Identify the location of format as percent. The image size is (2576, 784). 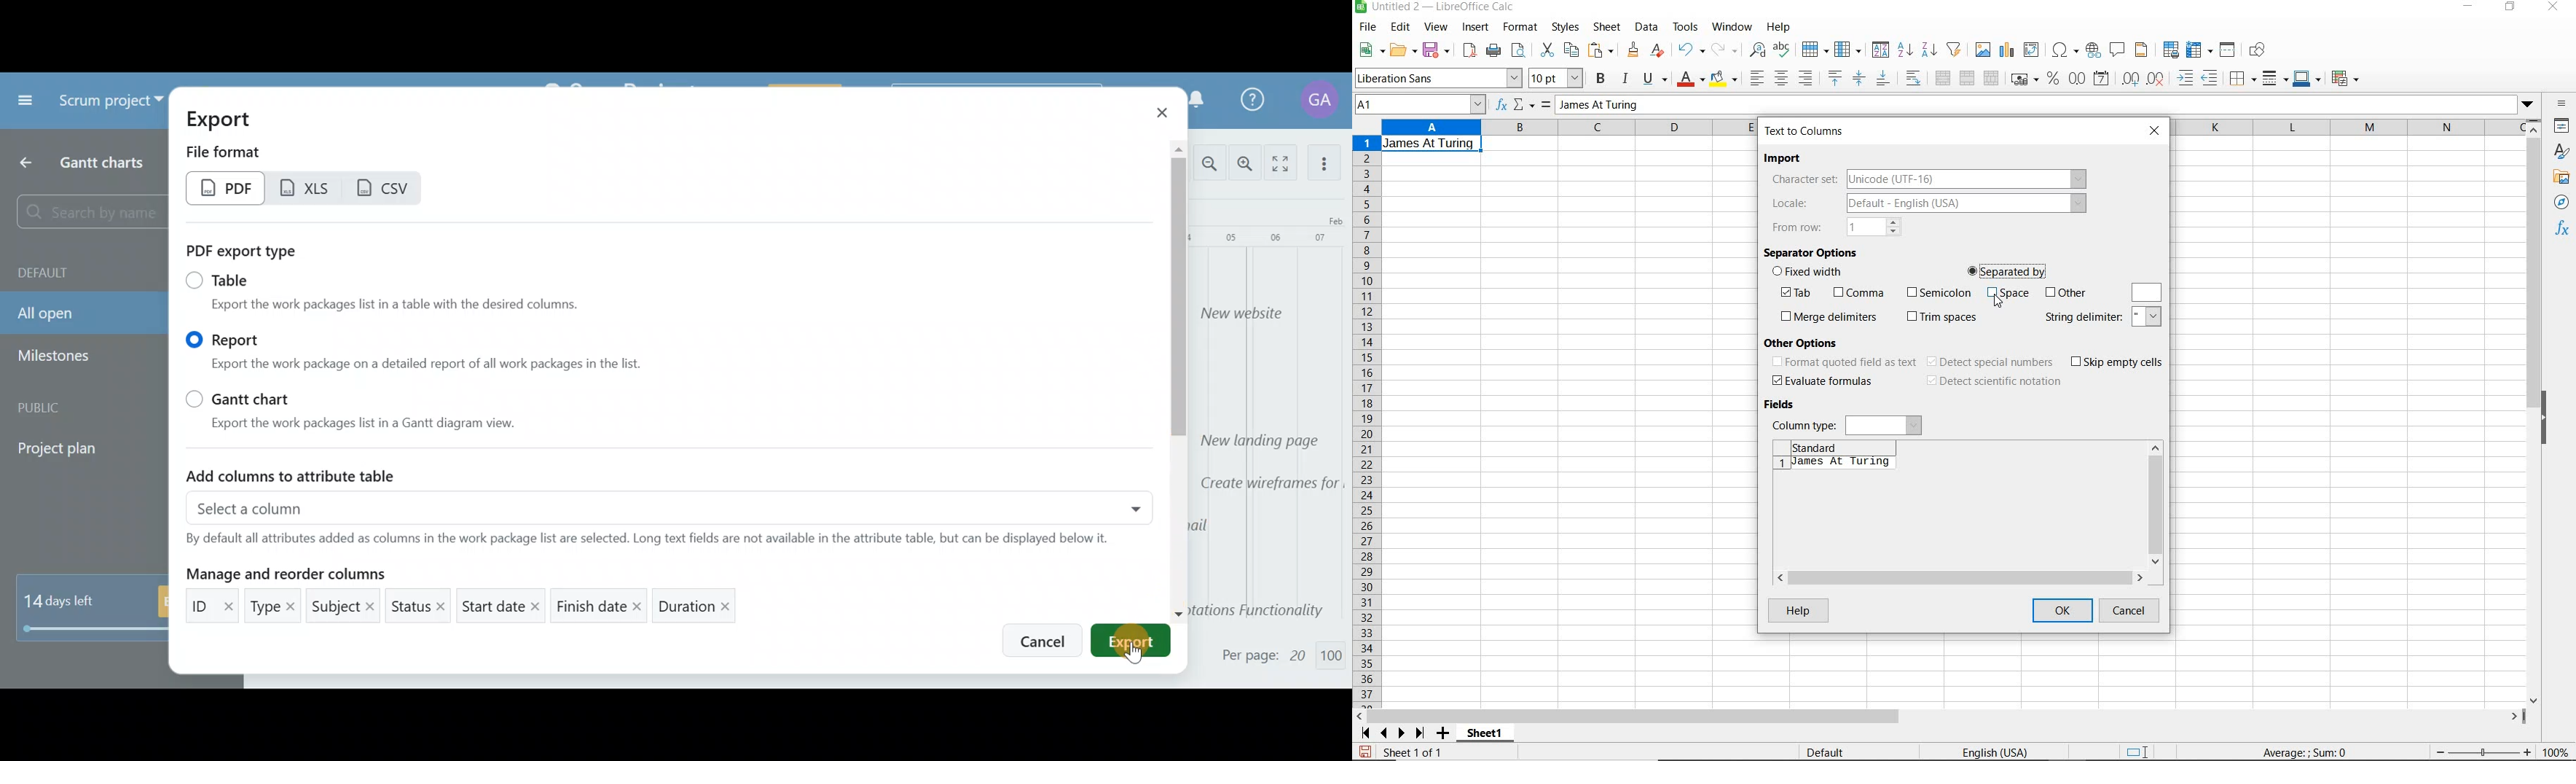
(2052, 79).